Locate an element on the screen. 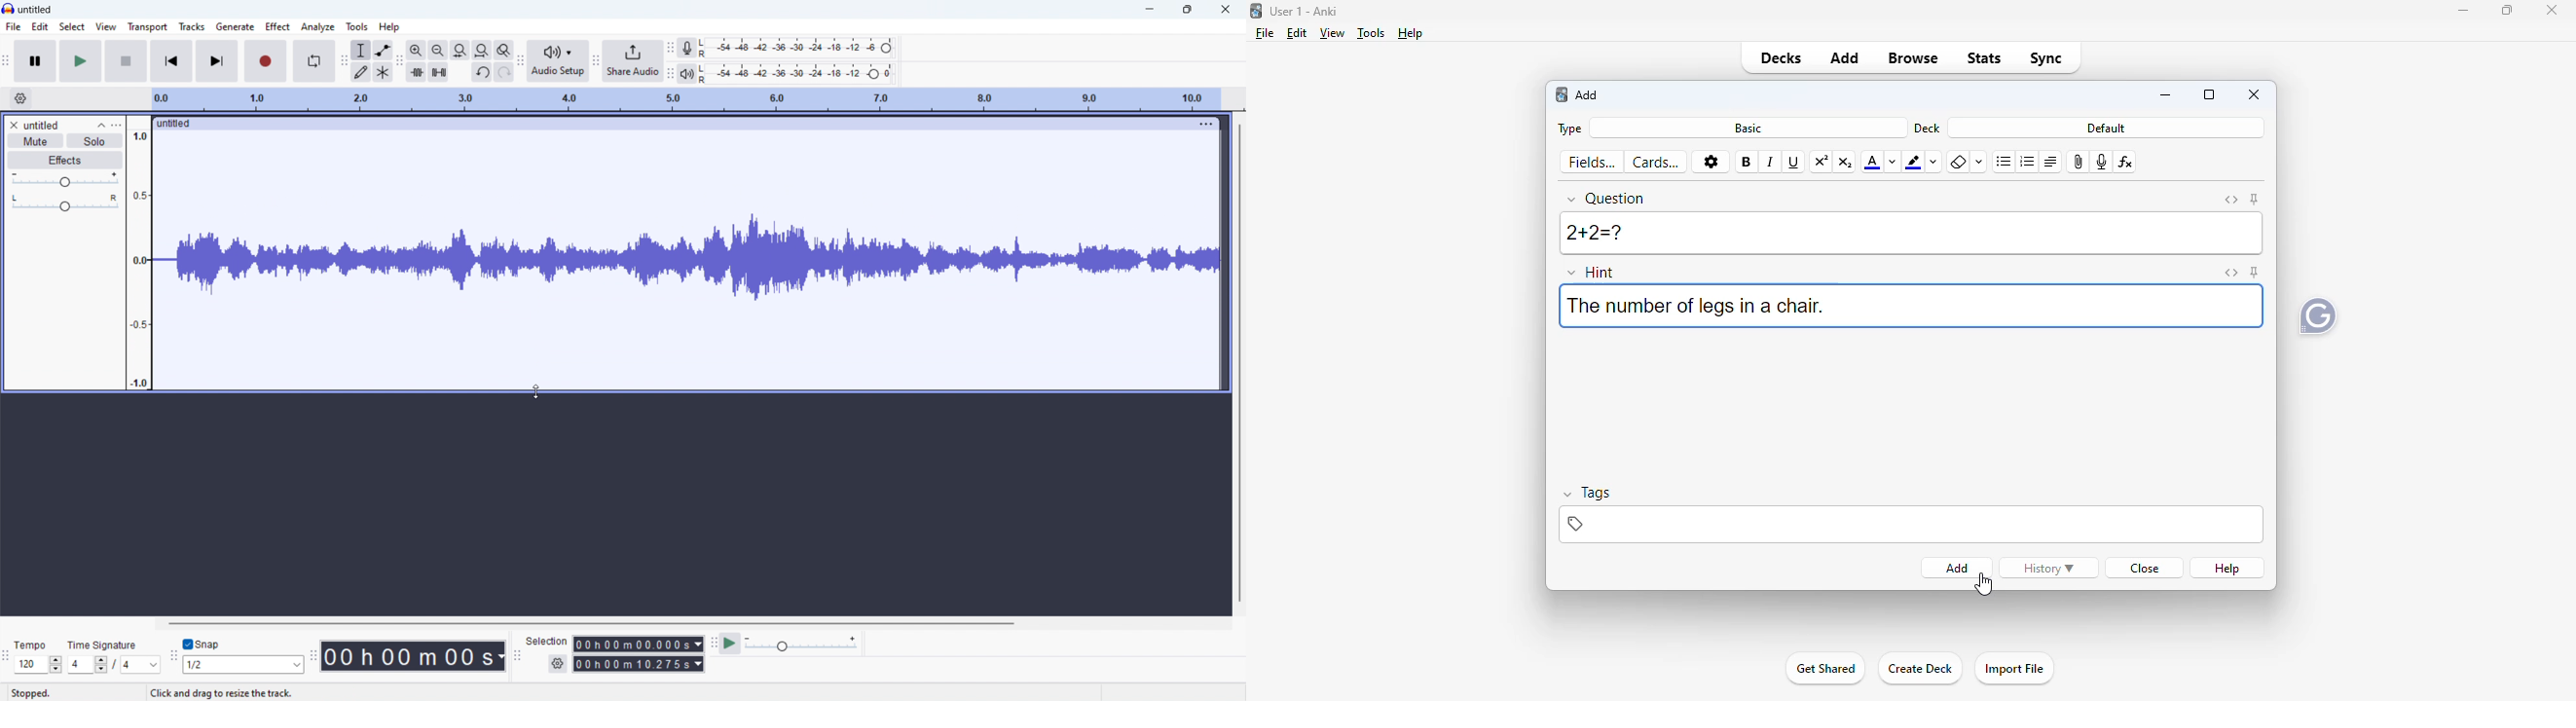 The width and height of the screenshot is (2576, 728). draw tool is located at coordinates (361, 72).